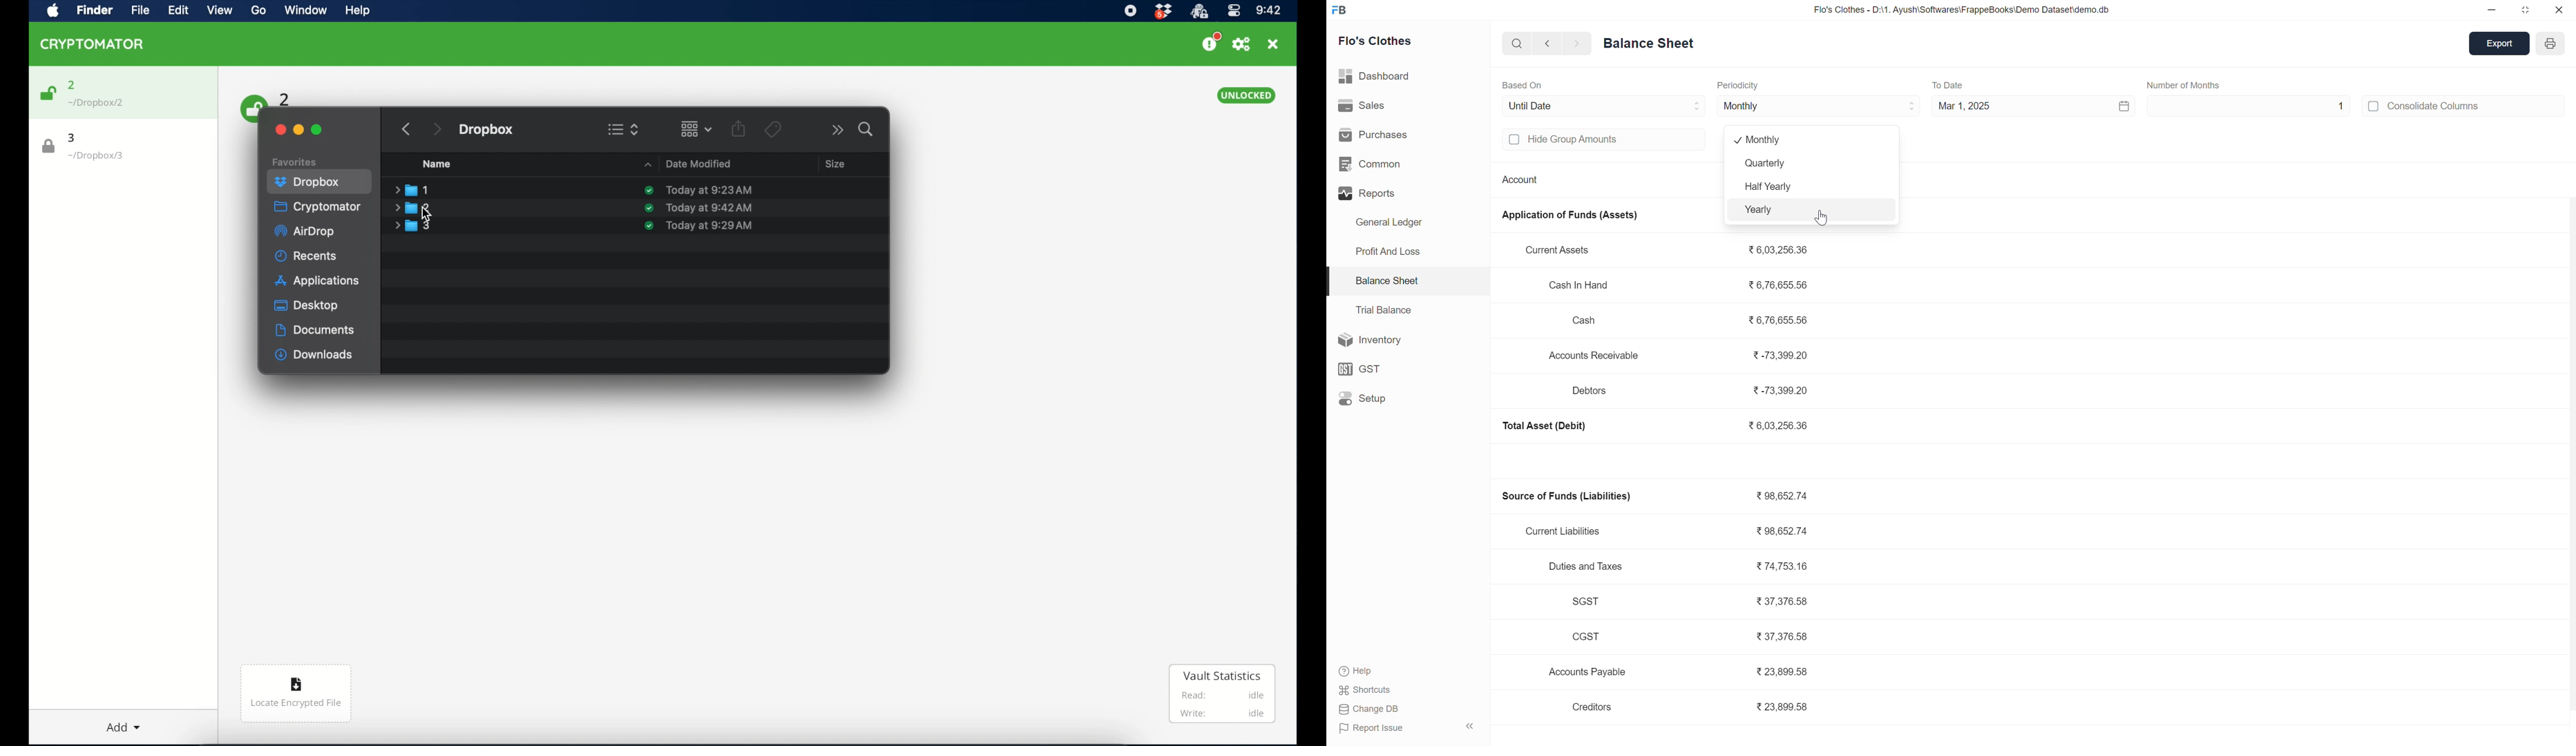  Describe the element at coordinates (867, 129) in the screenshot. I see `search` at that location.